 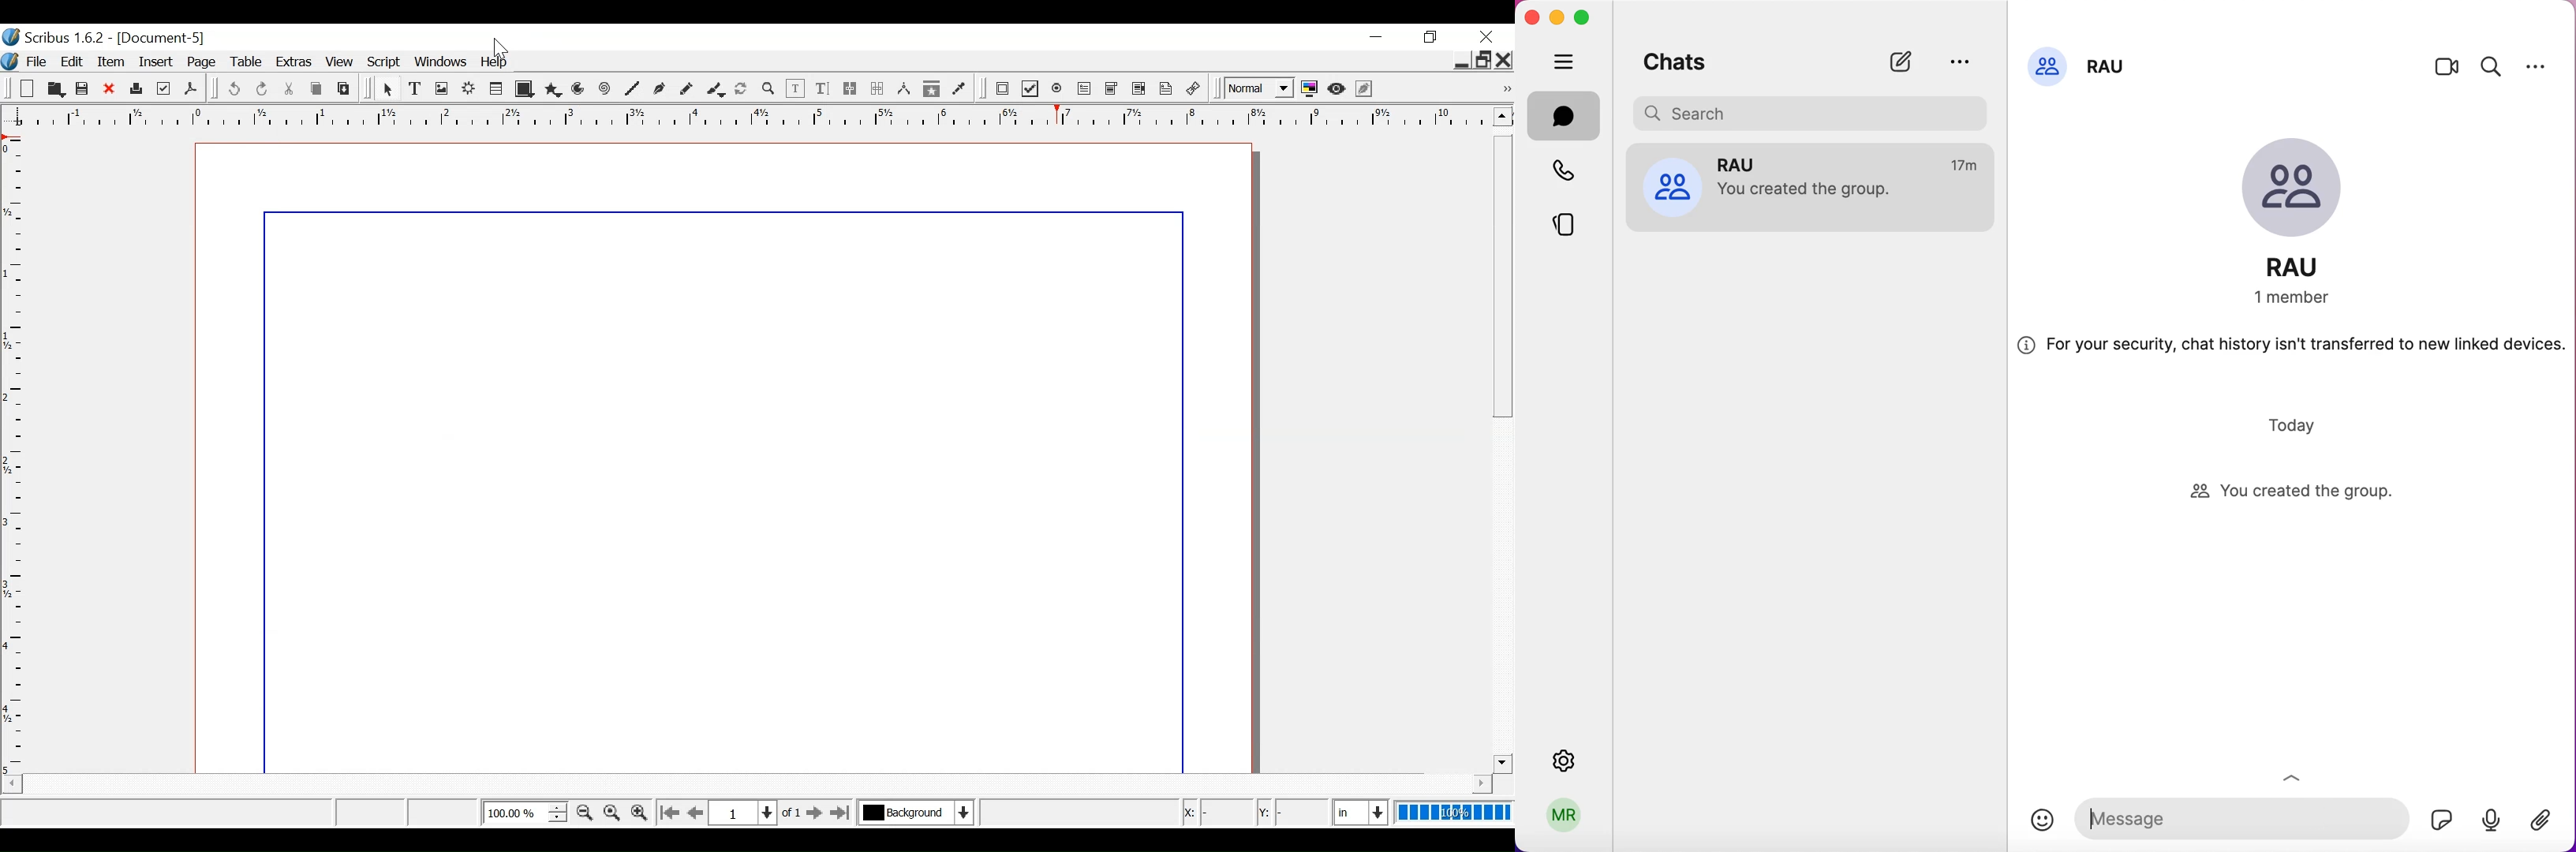 What do you see at coordinates (1002, 88) in the screenshot?
I see `PDF push button` at bounding box center [1002, 88].